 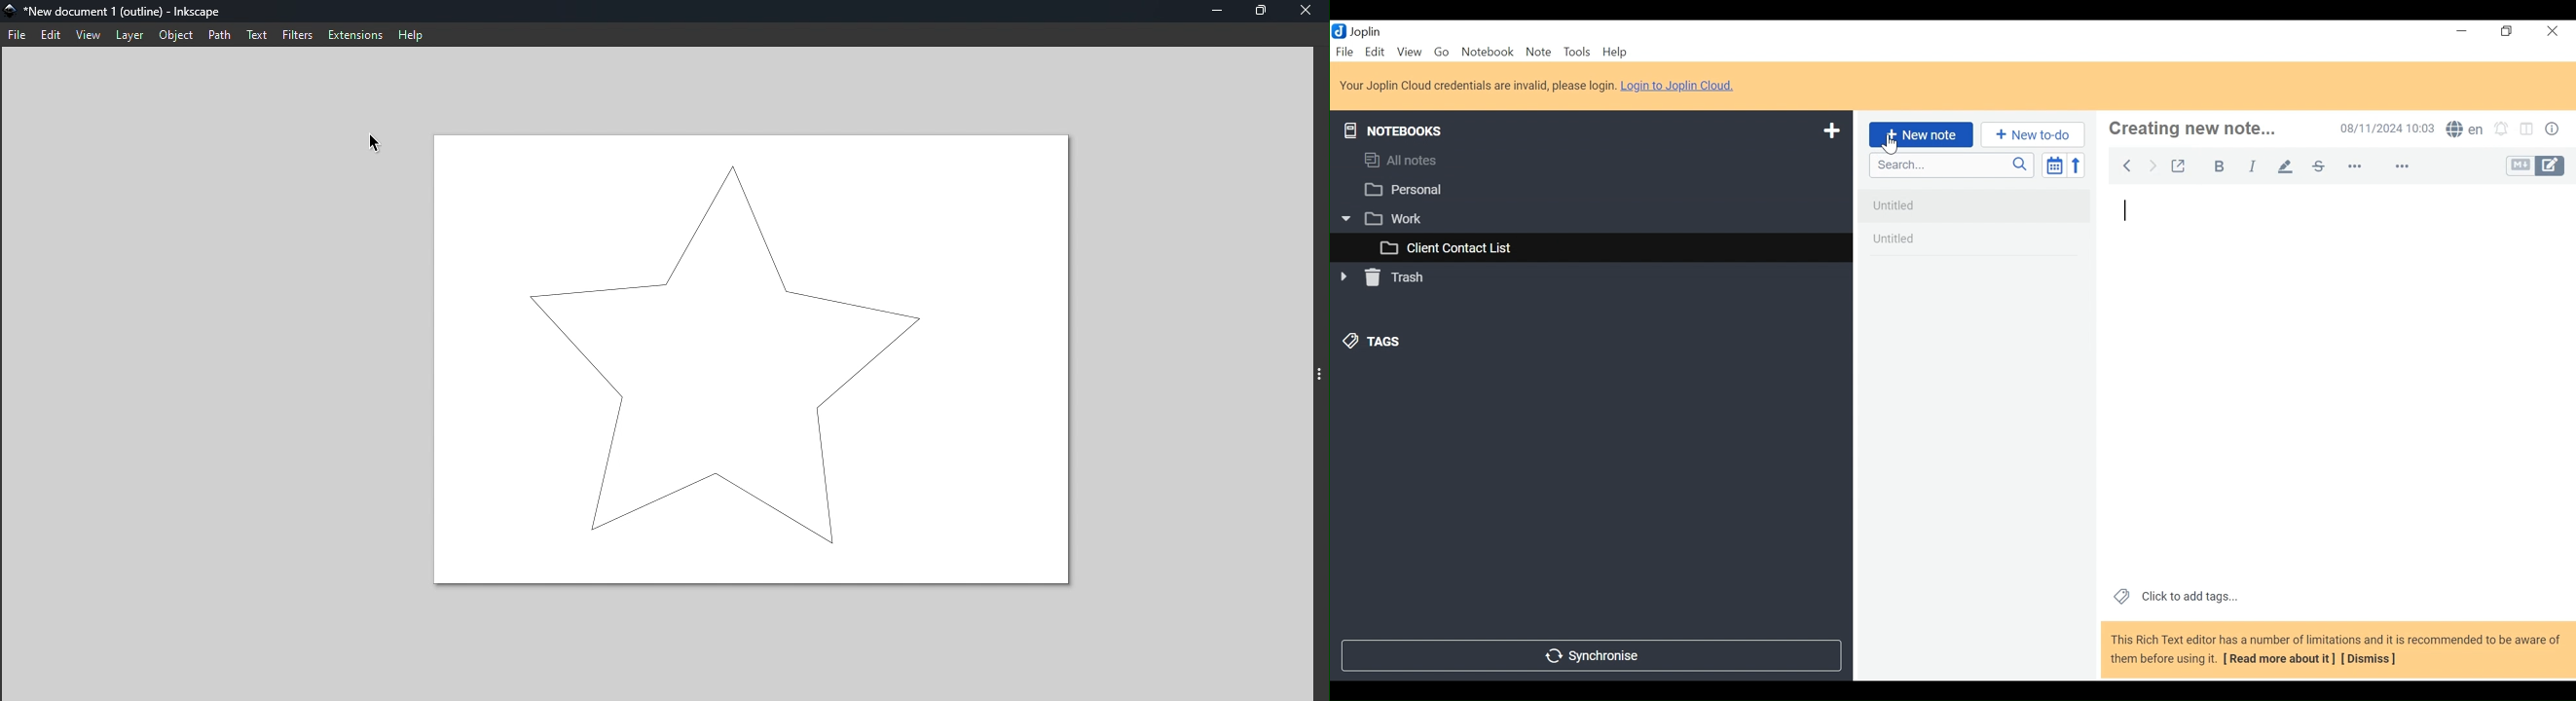 What do you see at coordinates (1920, 135) in the screenshot?
I see `Add New Note` at bounding box center [1920, 135].